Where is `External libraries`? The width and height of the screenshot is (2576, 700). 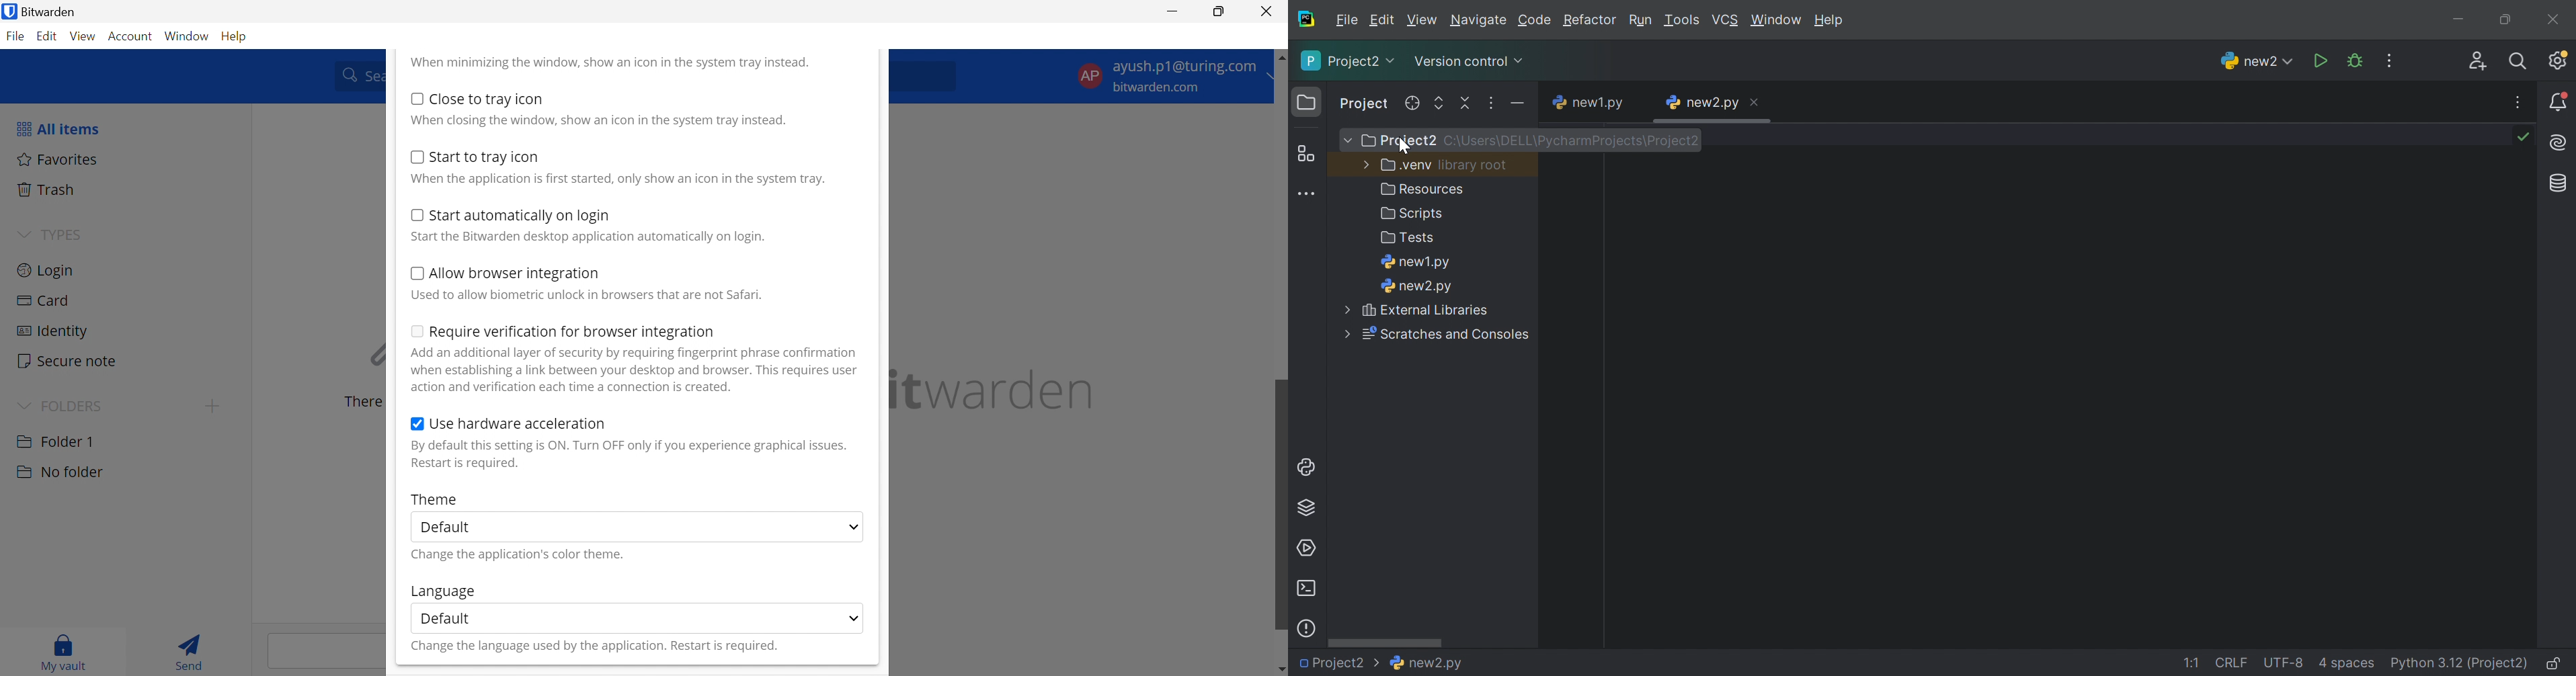 External libraries is located at coordinates (1430, 309).